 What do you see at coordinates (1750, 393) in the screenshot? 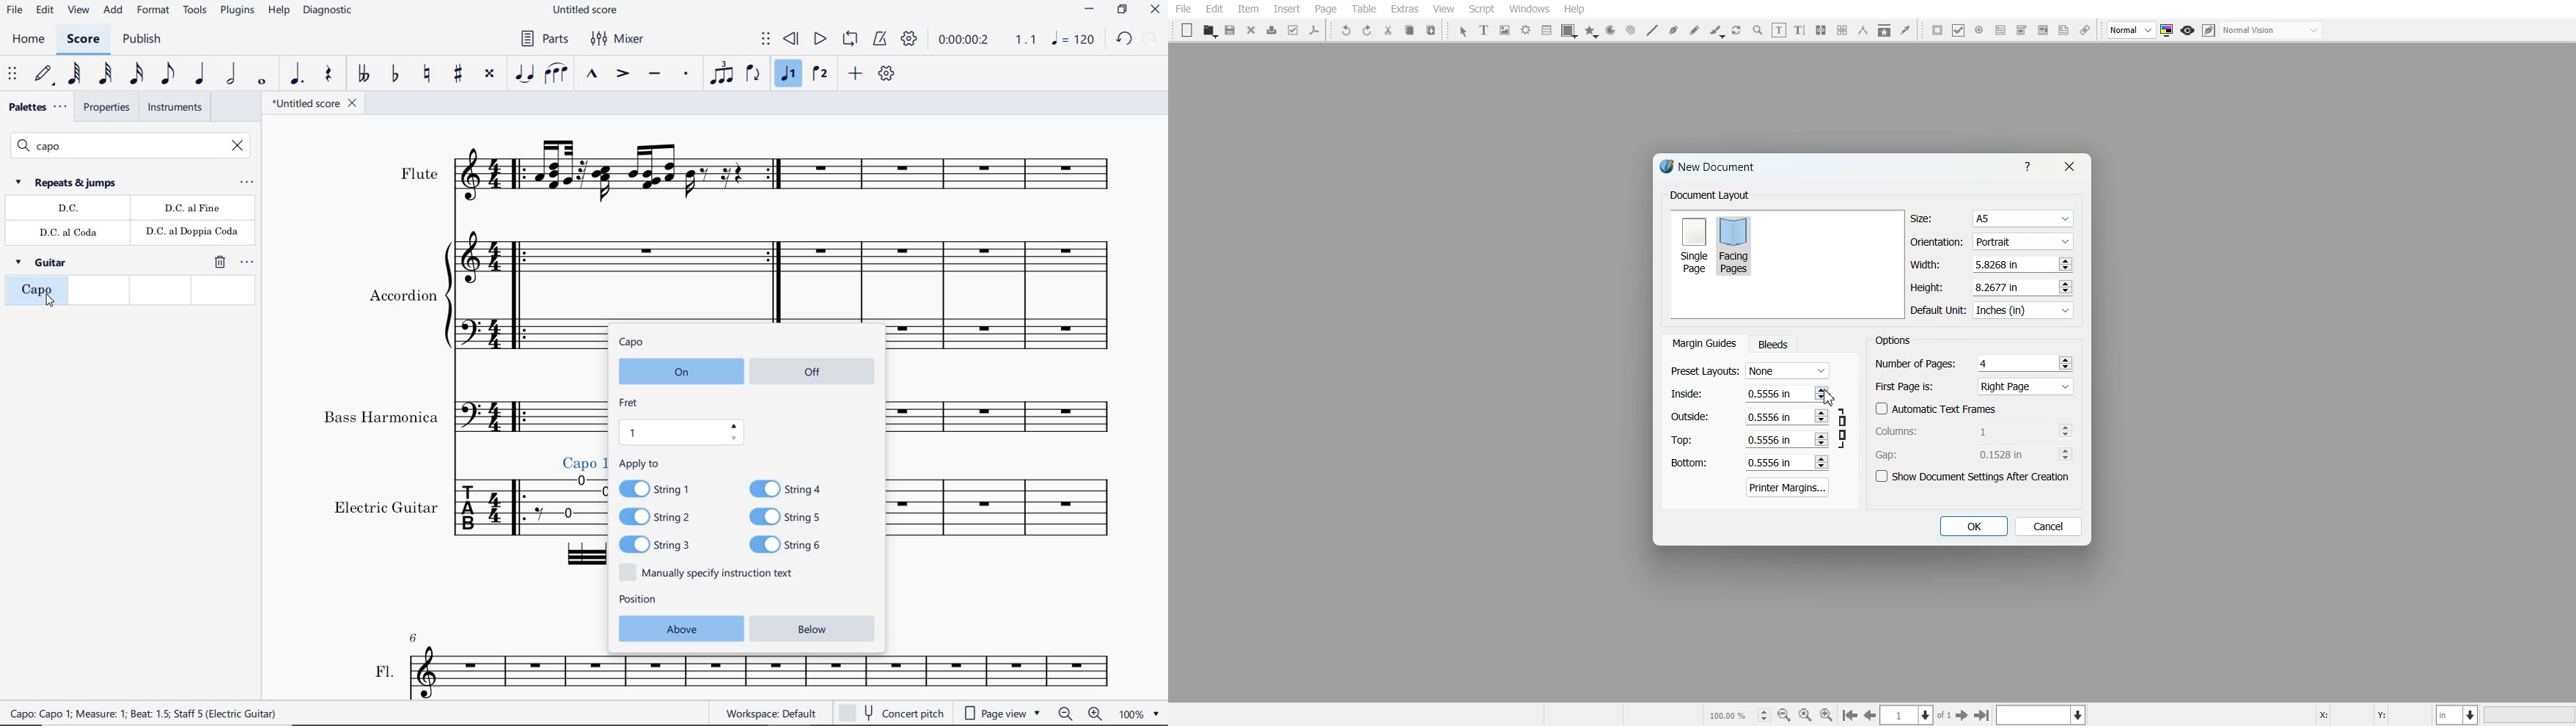
I see `Left margin adjuster` at bounding box center [1750, 393].